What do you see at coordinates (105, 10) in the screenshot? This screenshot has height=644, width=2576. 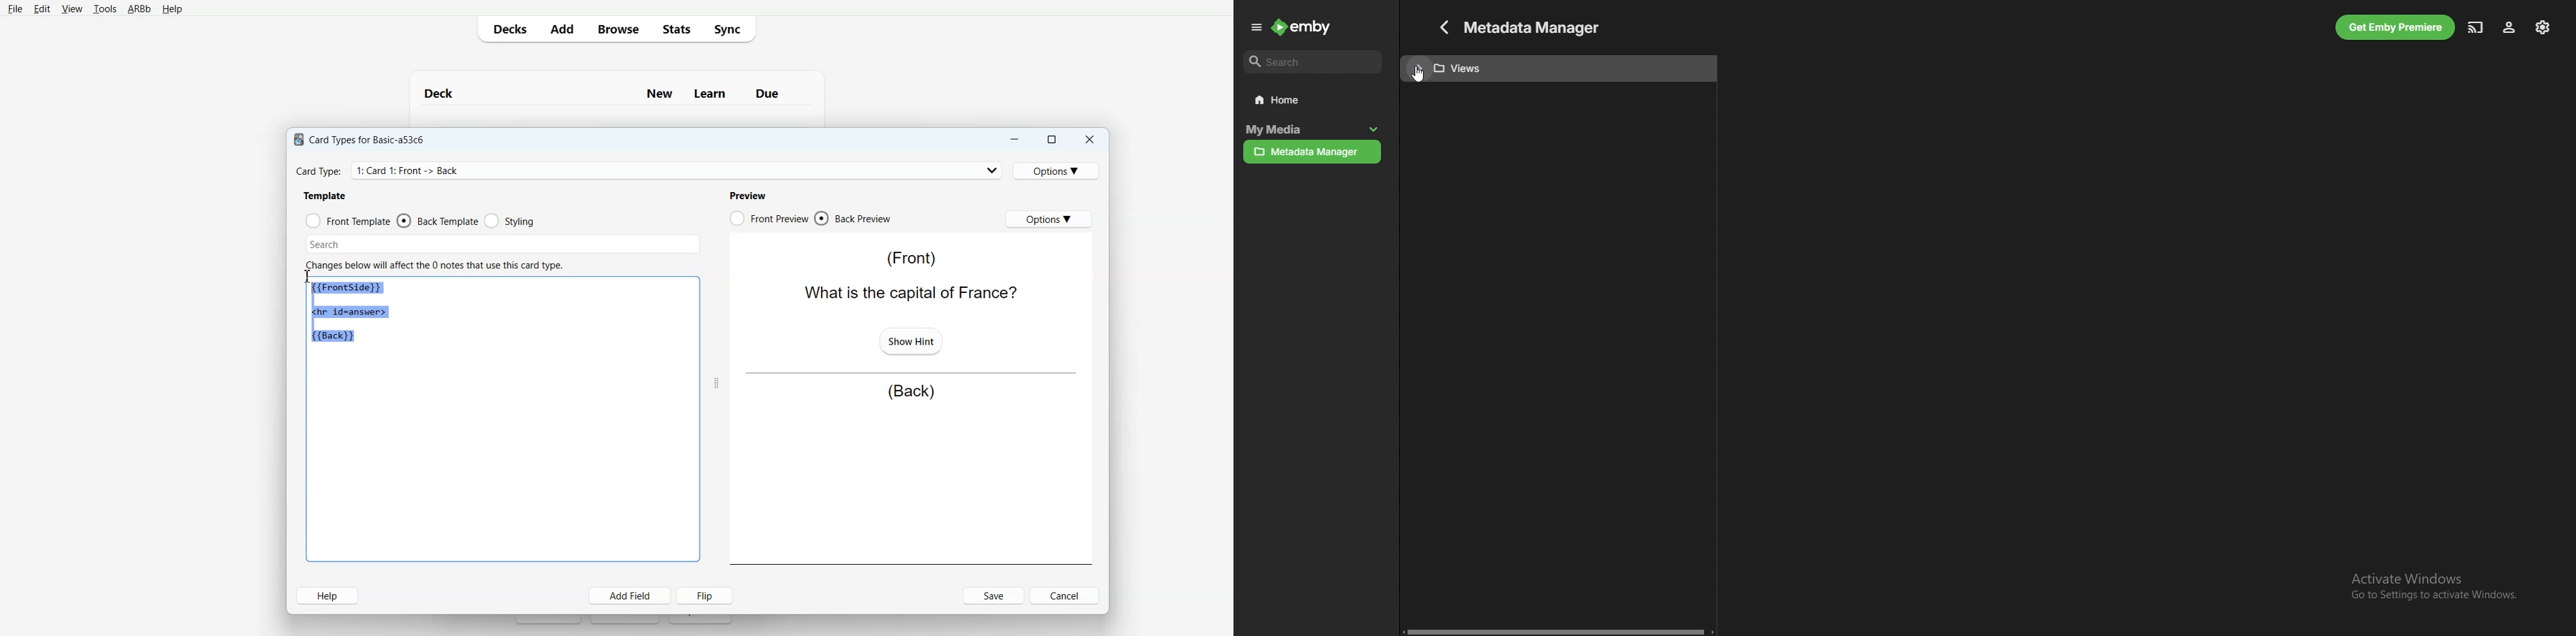 I see `Tools` at bounding box center [105, 10].